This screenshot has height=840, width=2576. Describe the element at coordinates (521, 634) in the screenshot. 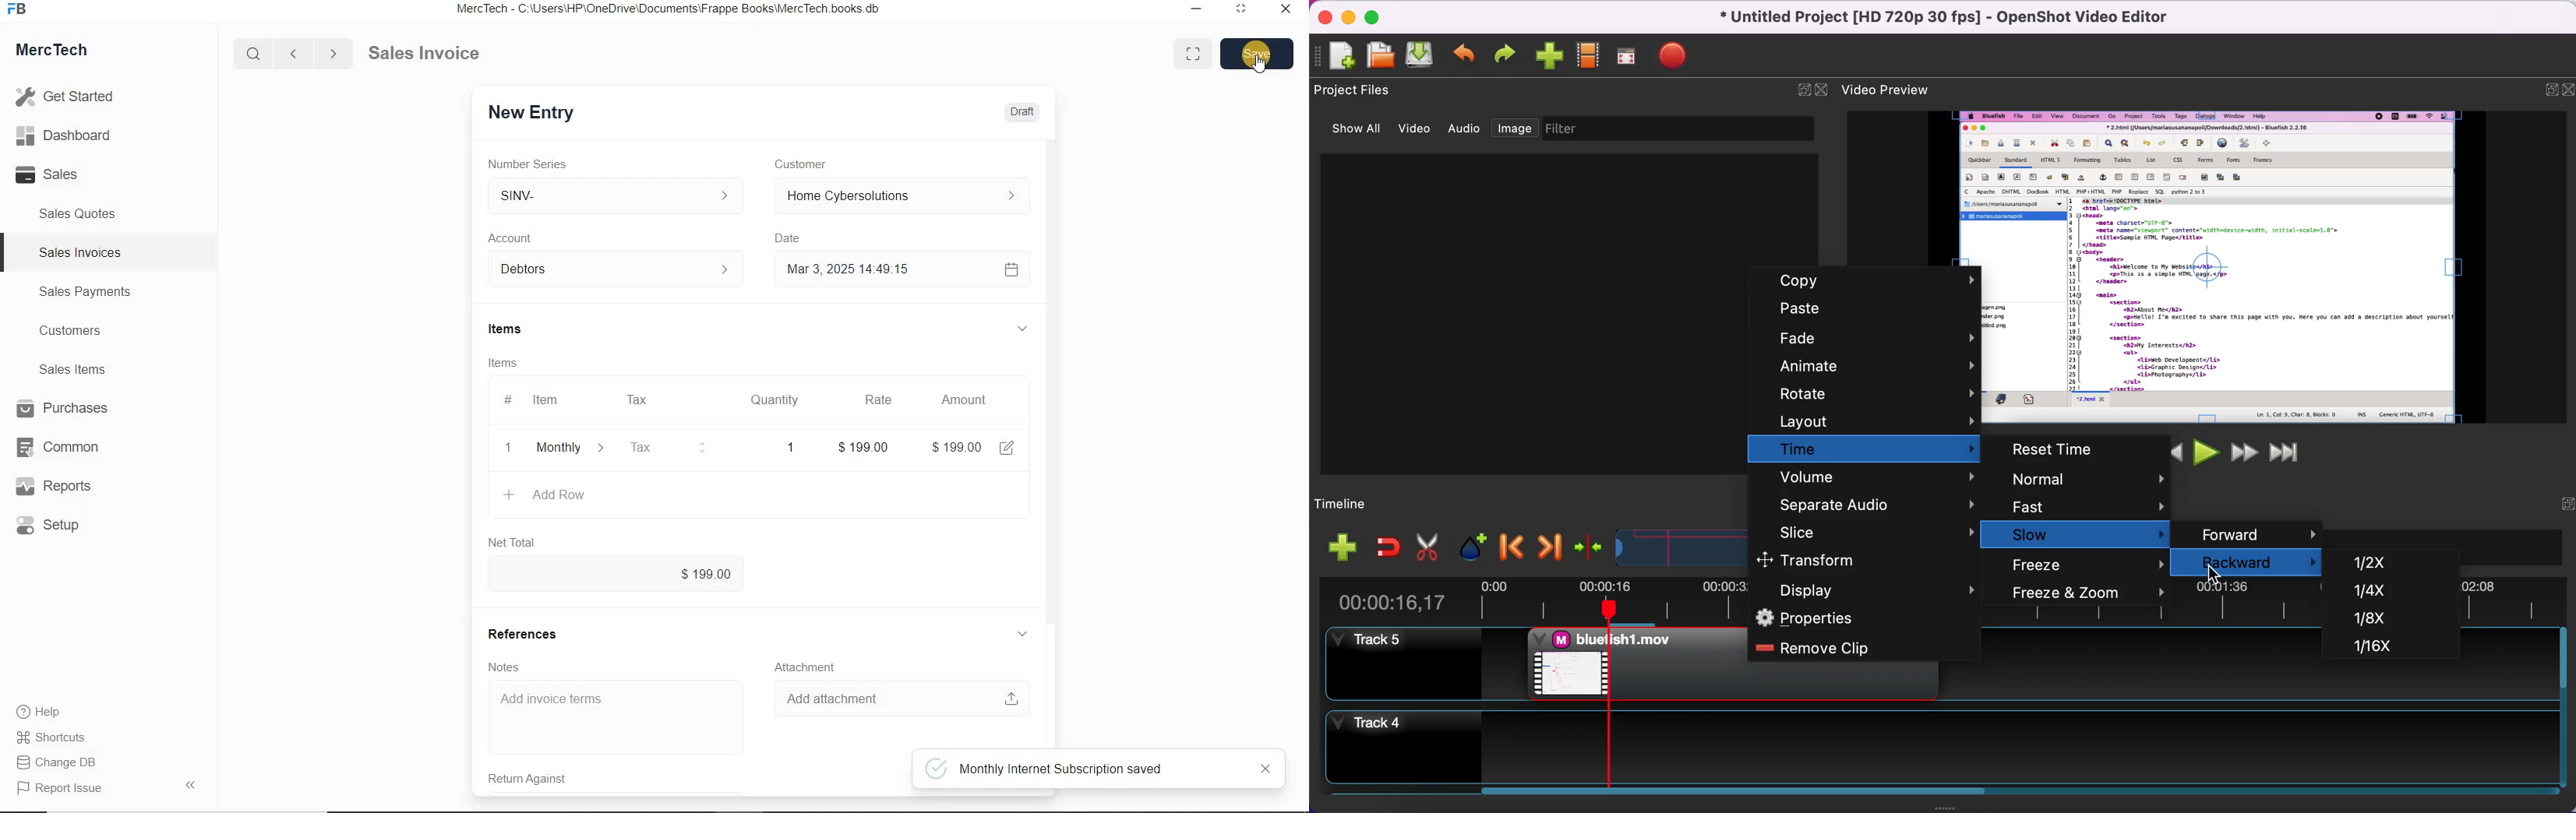

I see `References` at that location.